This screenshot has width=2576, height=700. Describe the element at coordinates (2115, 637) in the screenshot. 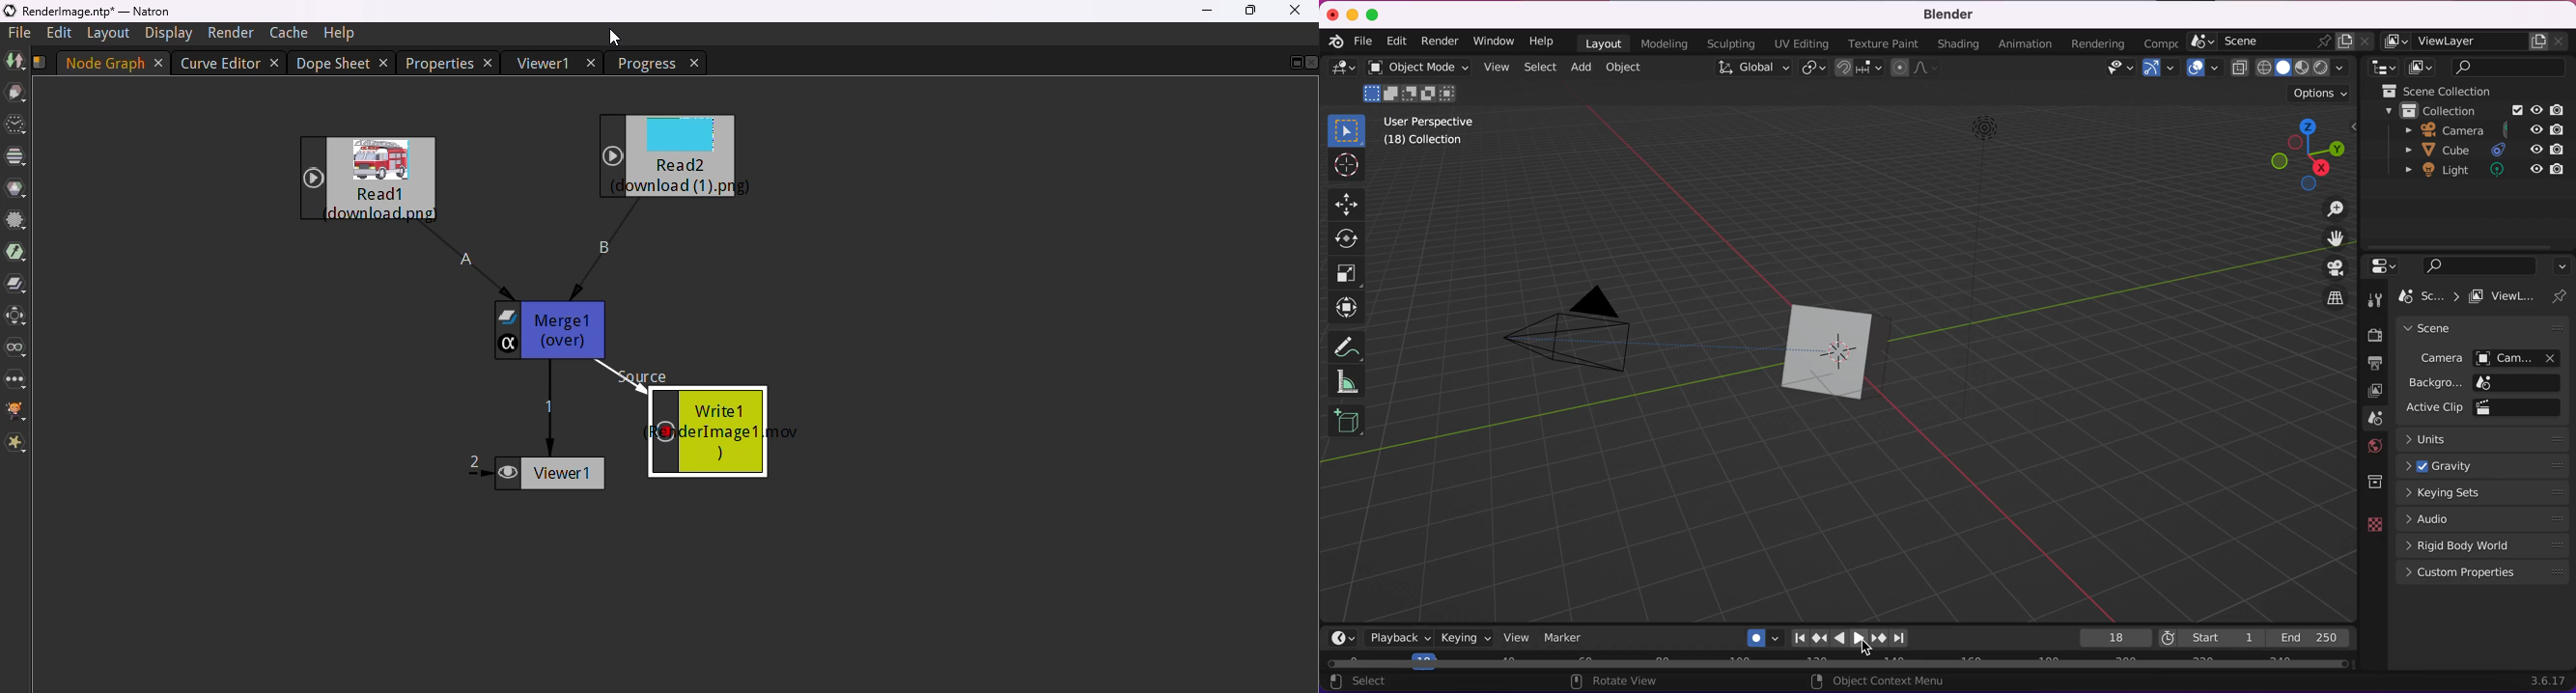

I see `current frame` at that location.